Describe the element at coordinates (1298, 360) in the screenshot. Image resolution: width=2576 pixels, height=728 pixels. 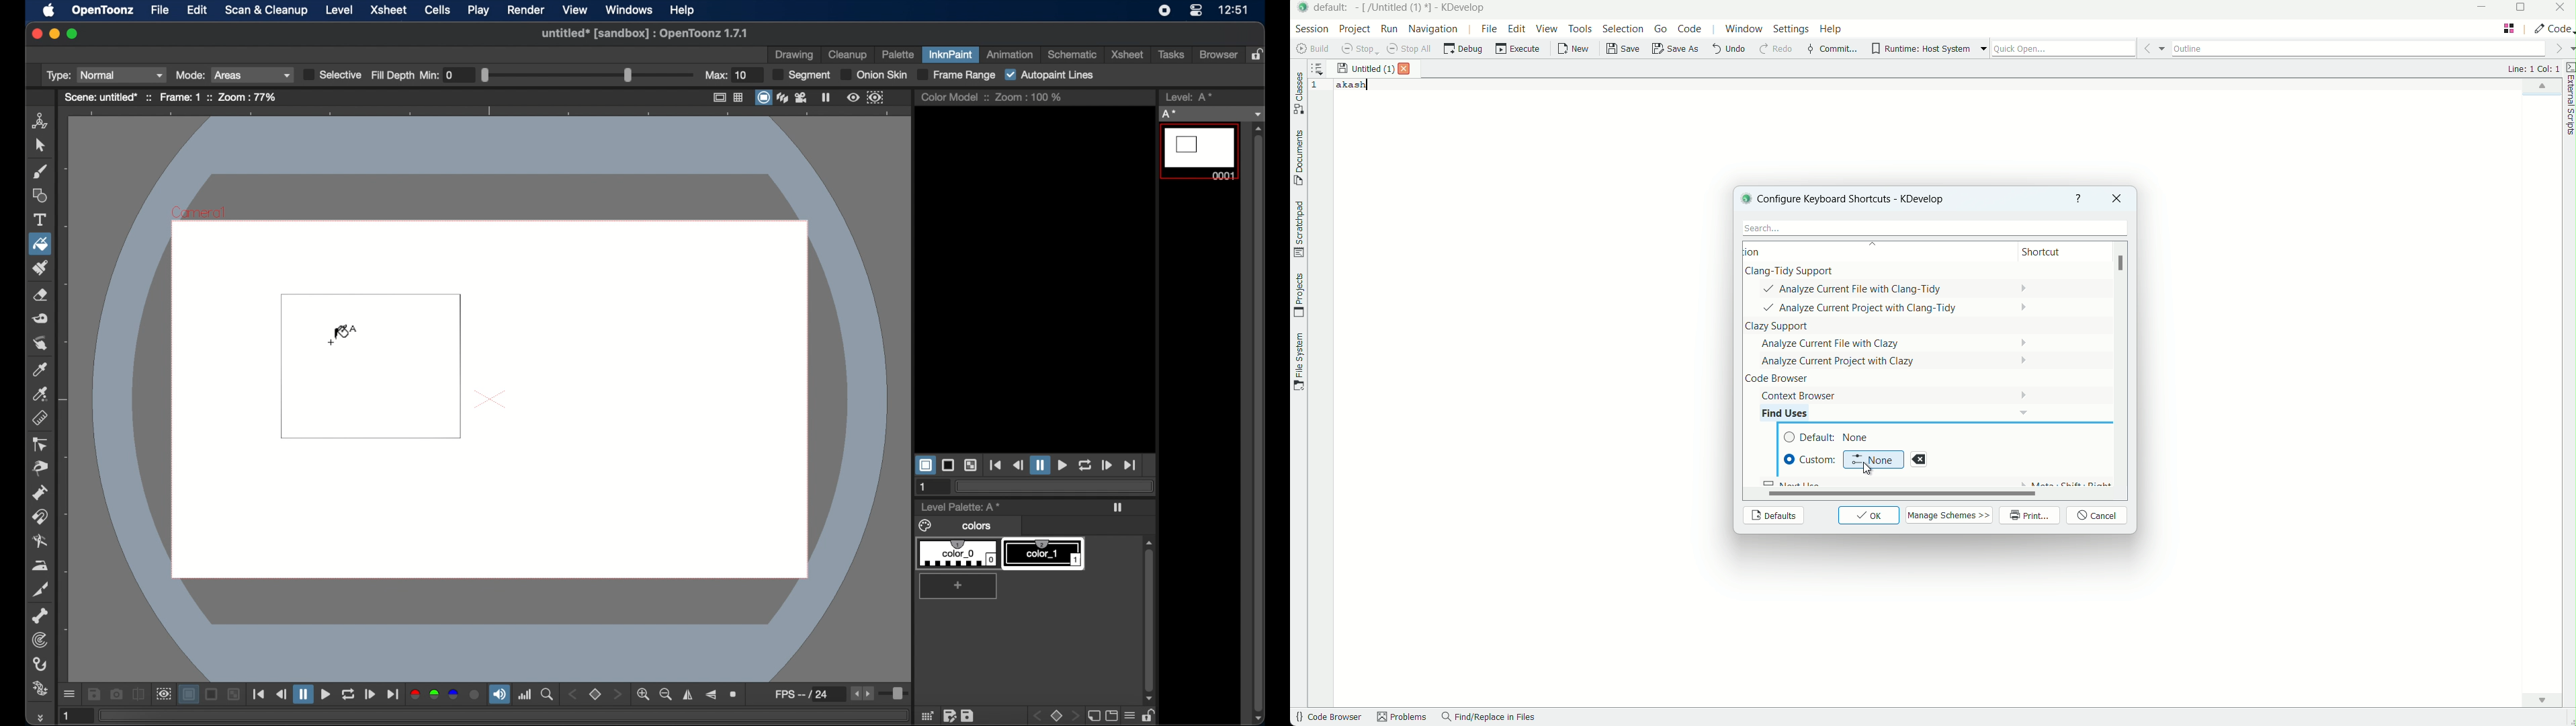
I see `file system` at that location.